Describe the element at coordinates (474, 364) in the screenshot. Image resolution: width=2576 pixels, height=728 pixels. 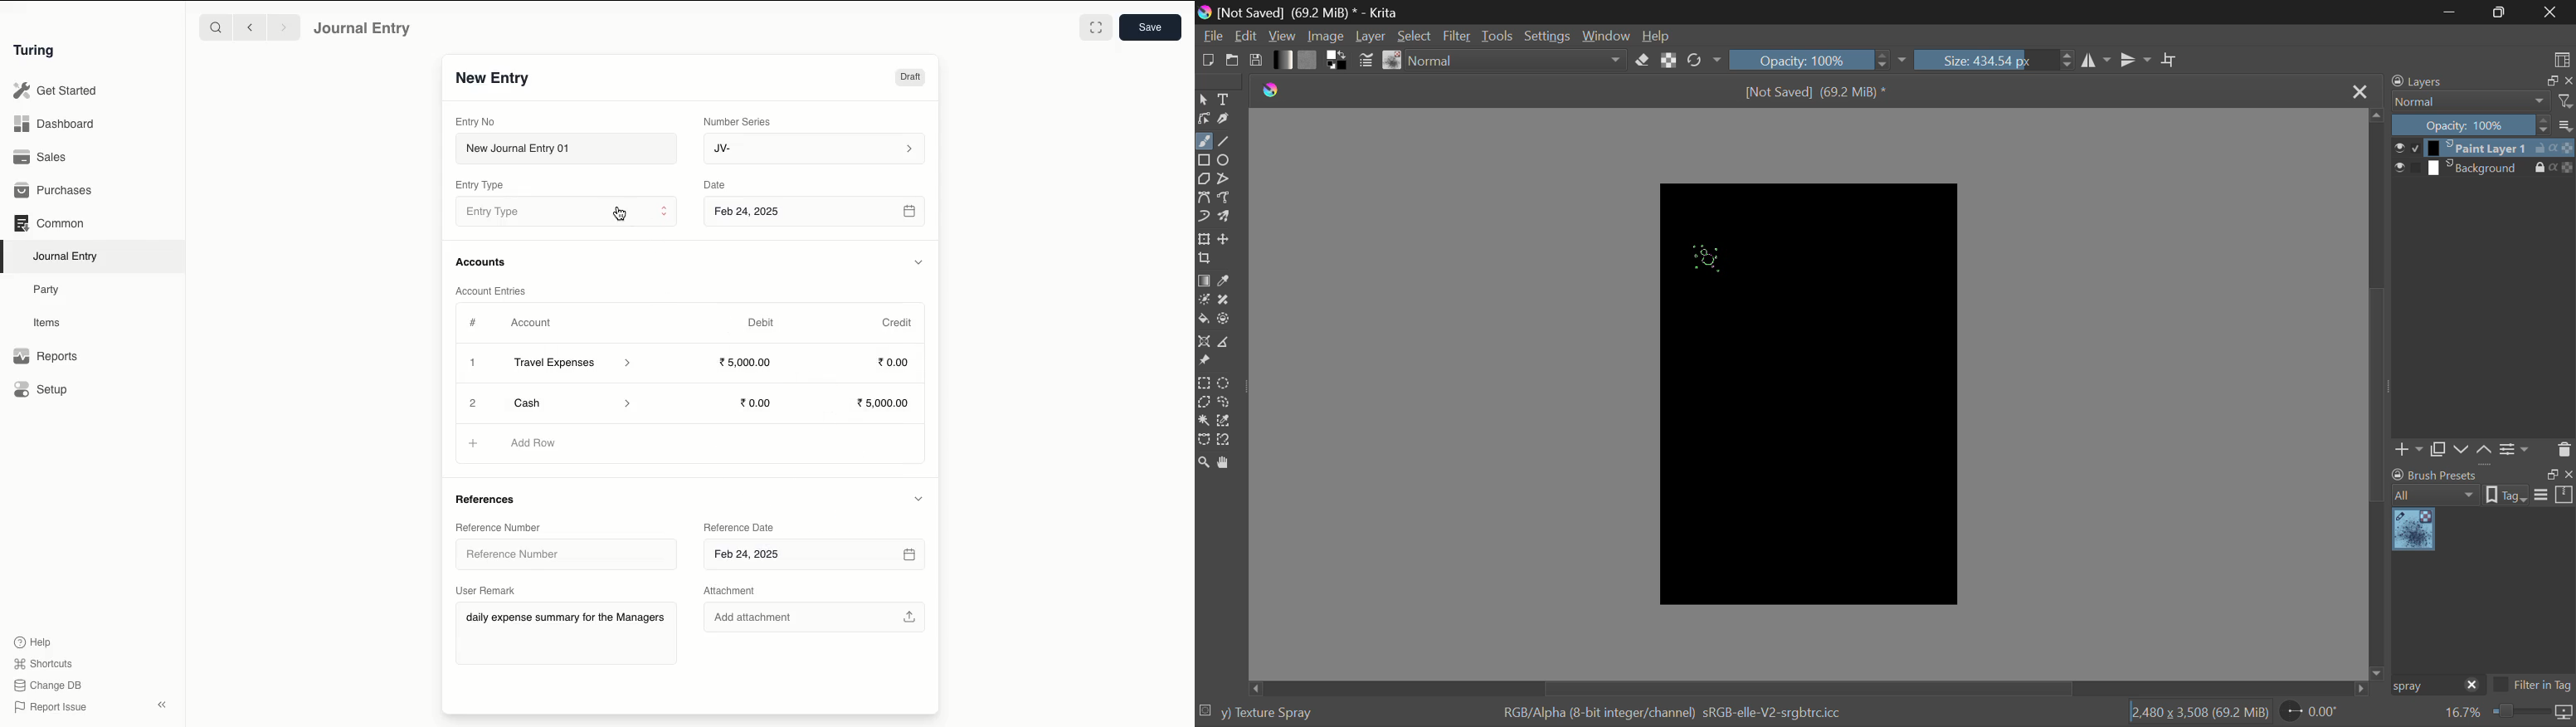
I see `Add` at that location.